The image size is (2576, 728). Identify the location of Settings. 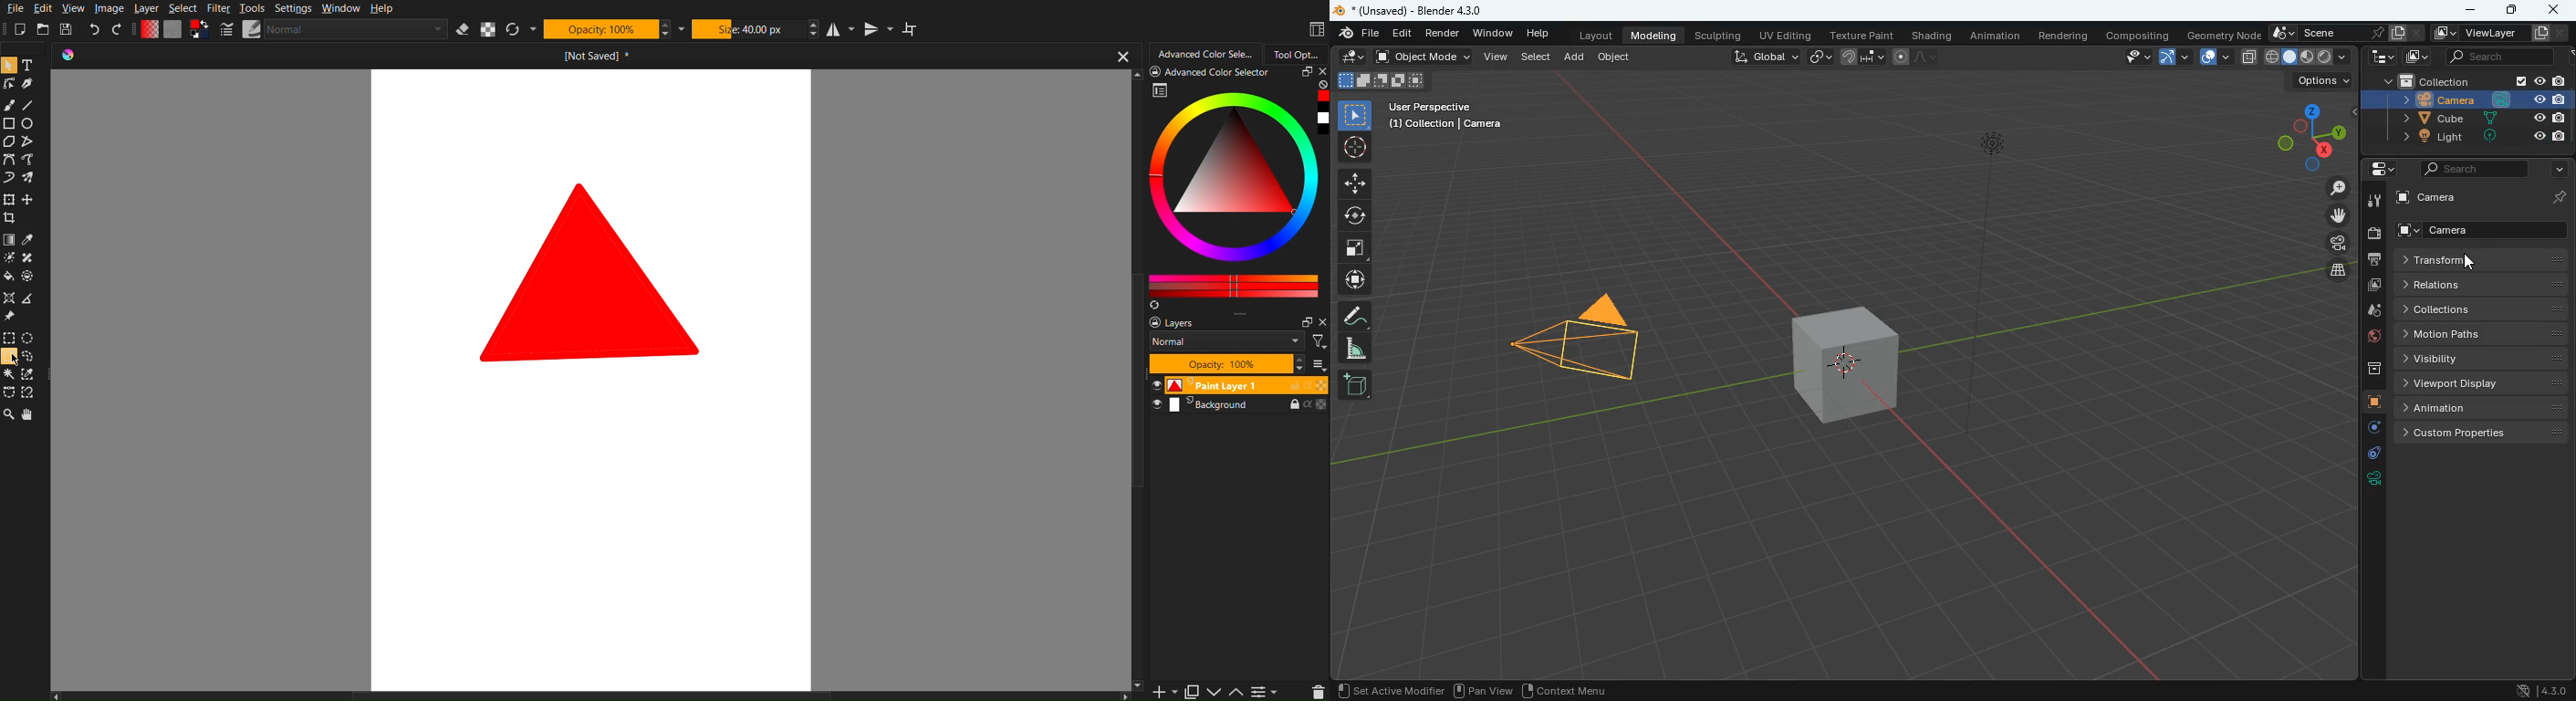
(294, 9).